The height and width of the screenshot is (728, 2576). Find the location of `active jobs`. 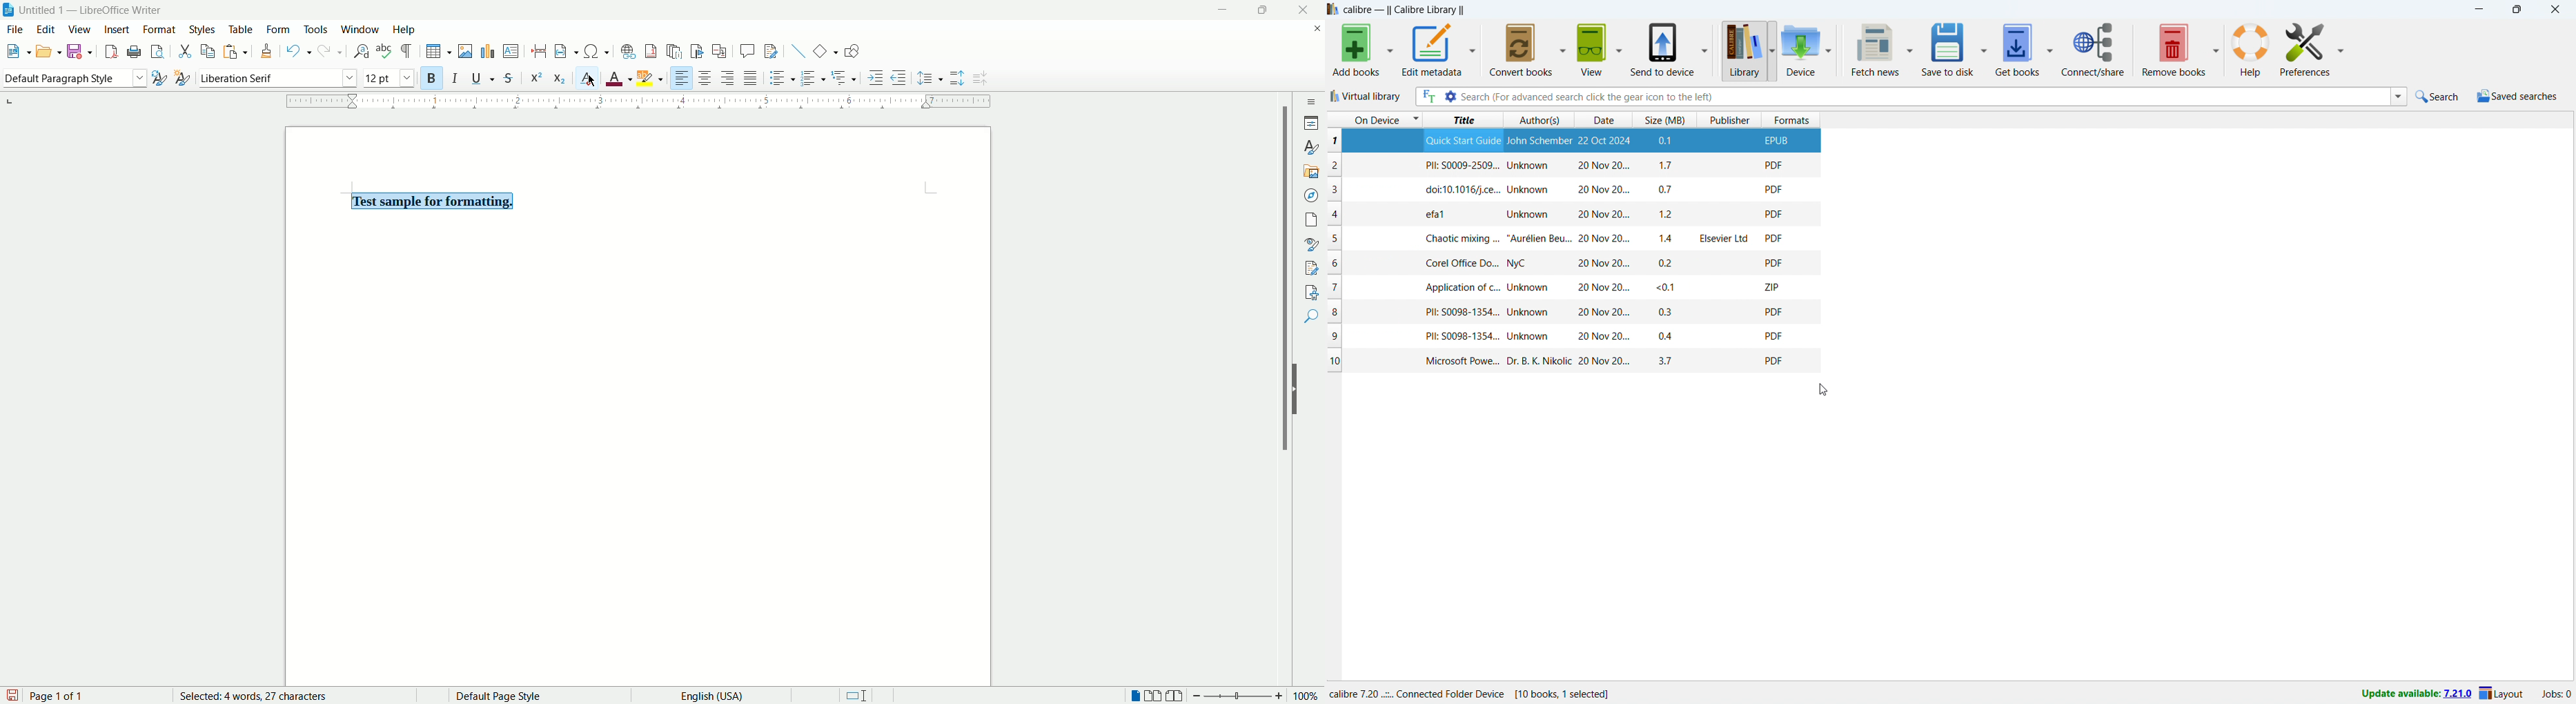

active jobs is located at coordinates (2557, 694).